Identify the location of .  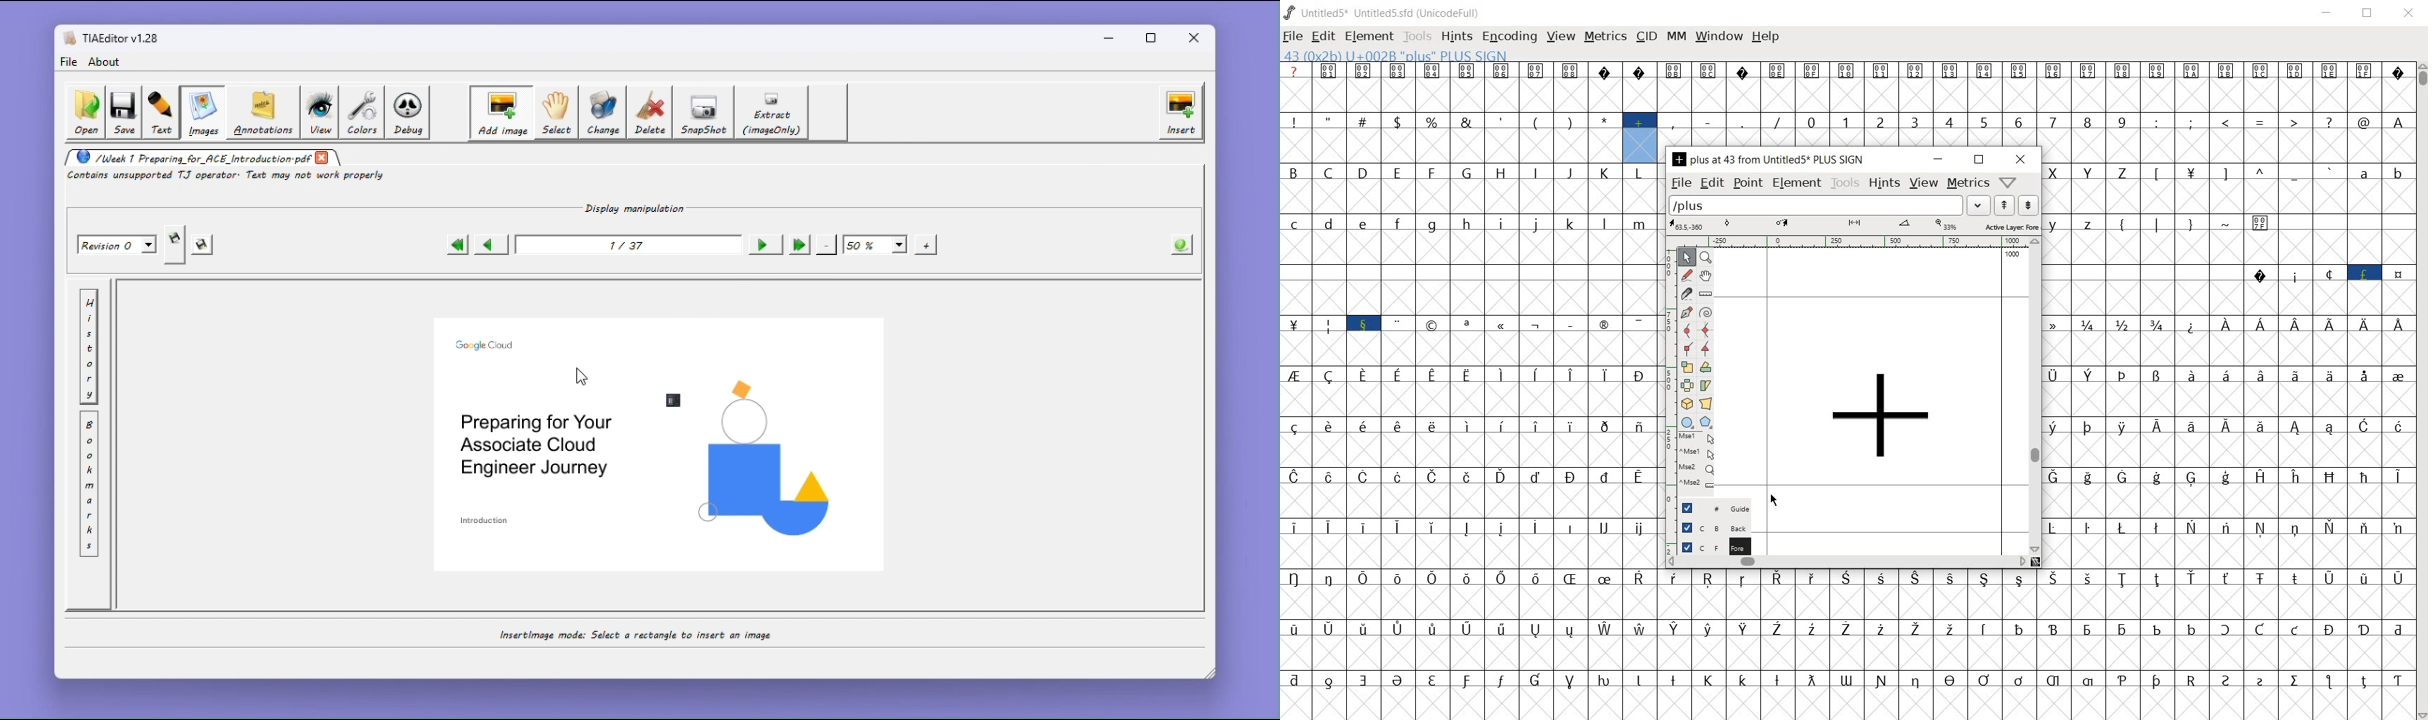
(2058, 442).